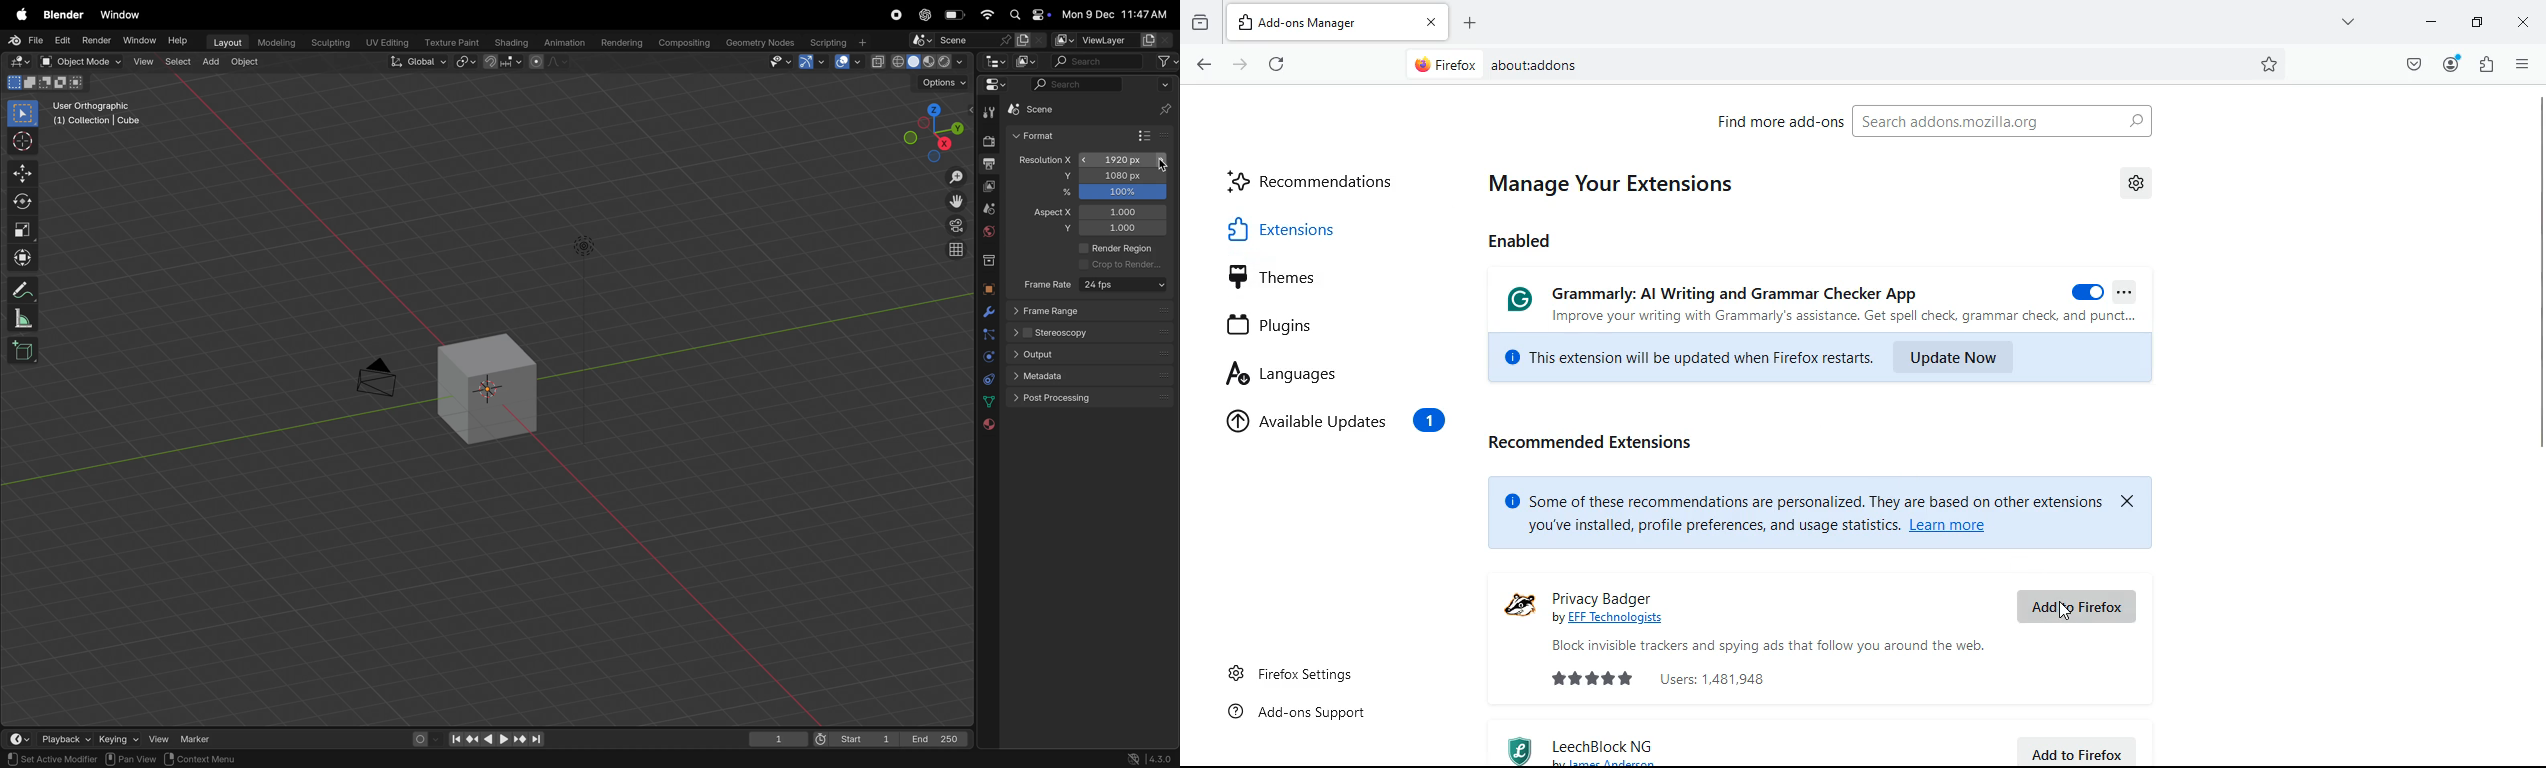 The width and height of the screenshot is (2548, 784). Describe the element at coordinates (1121, 266) in the screenshot. I see `crop render` at that location.